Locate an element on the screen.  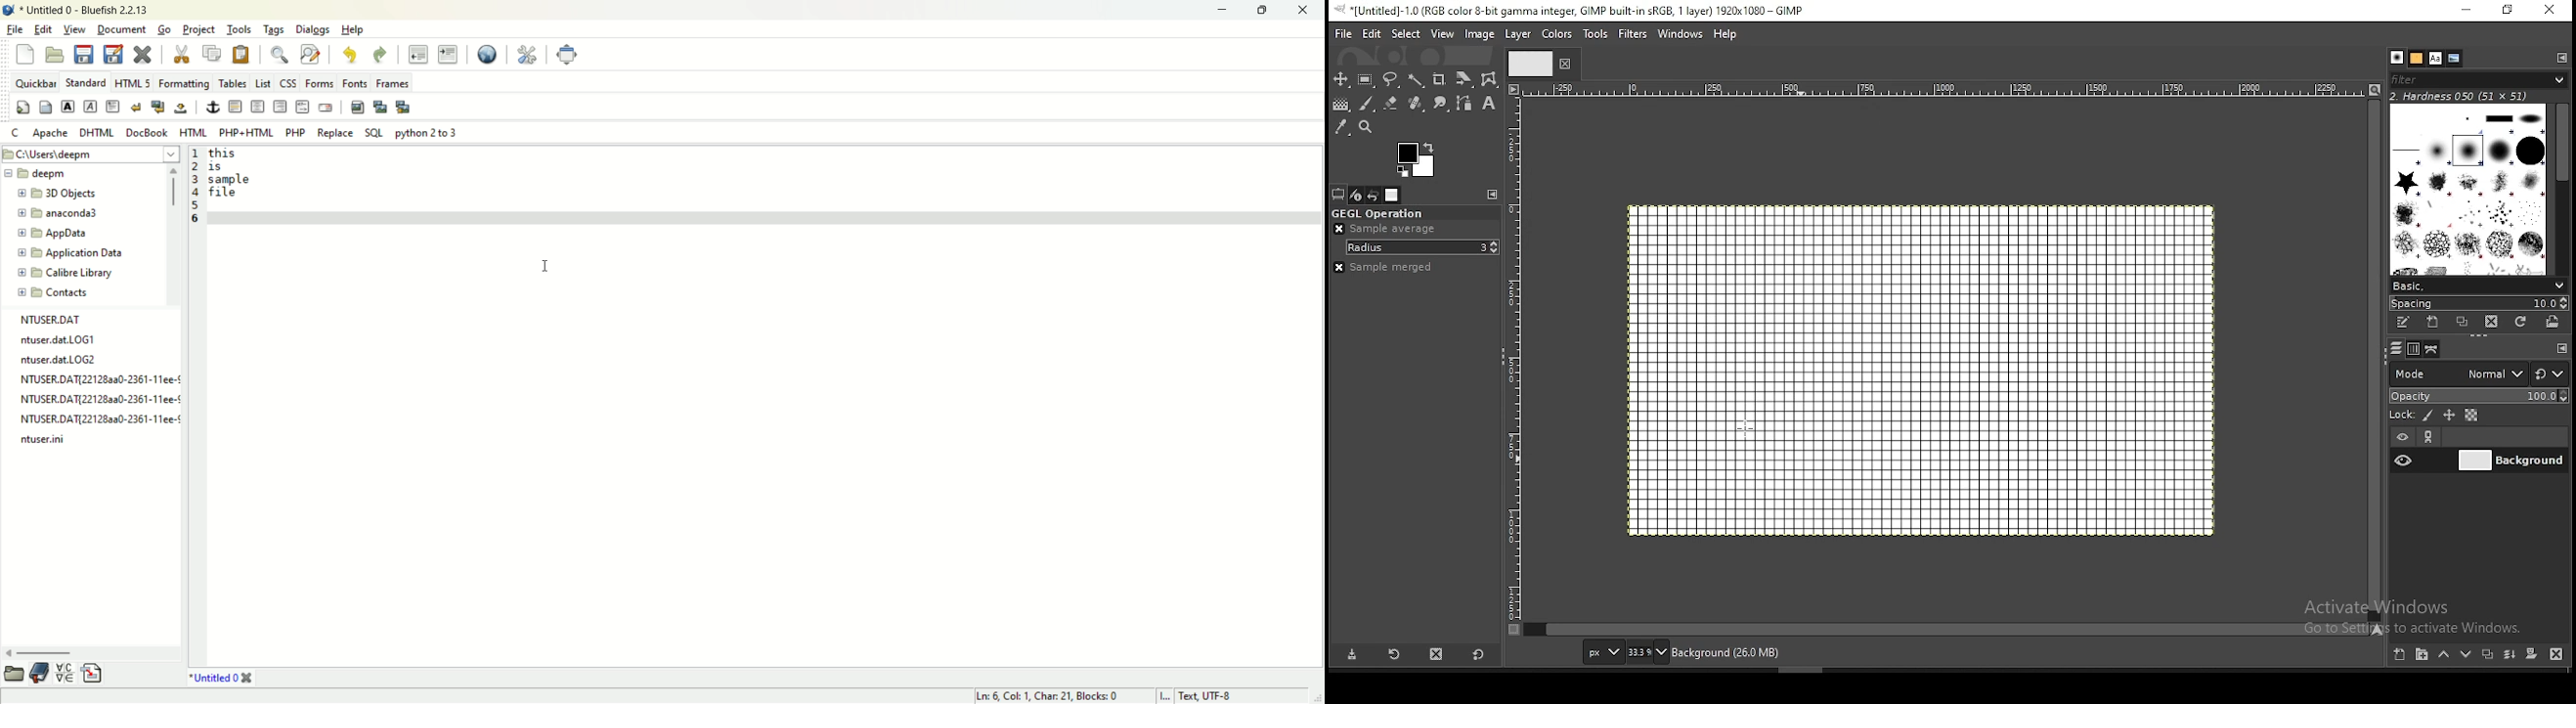
center is located at coordinates (257, 107).